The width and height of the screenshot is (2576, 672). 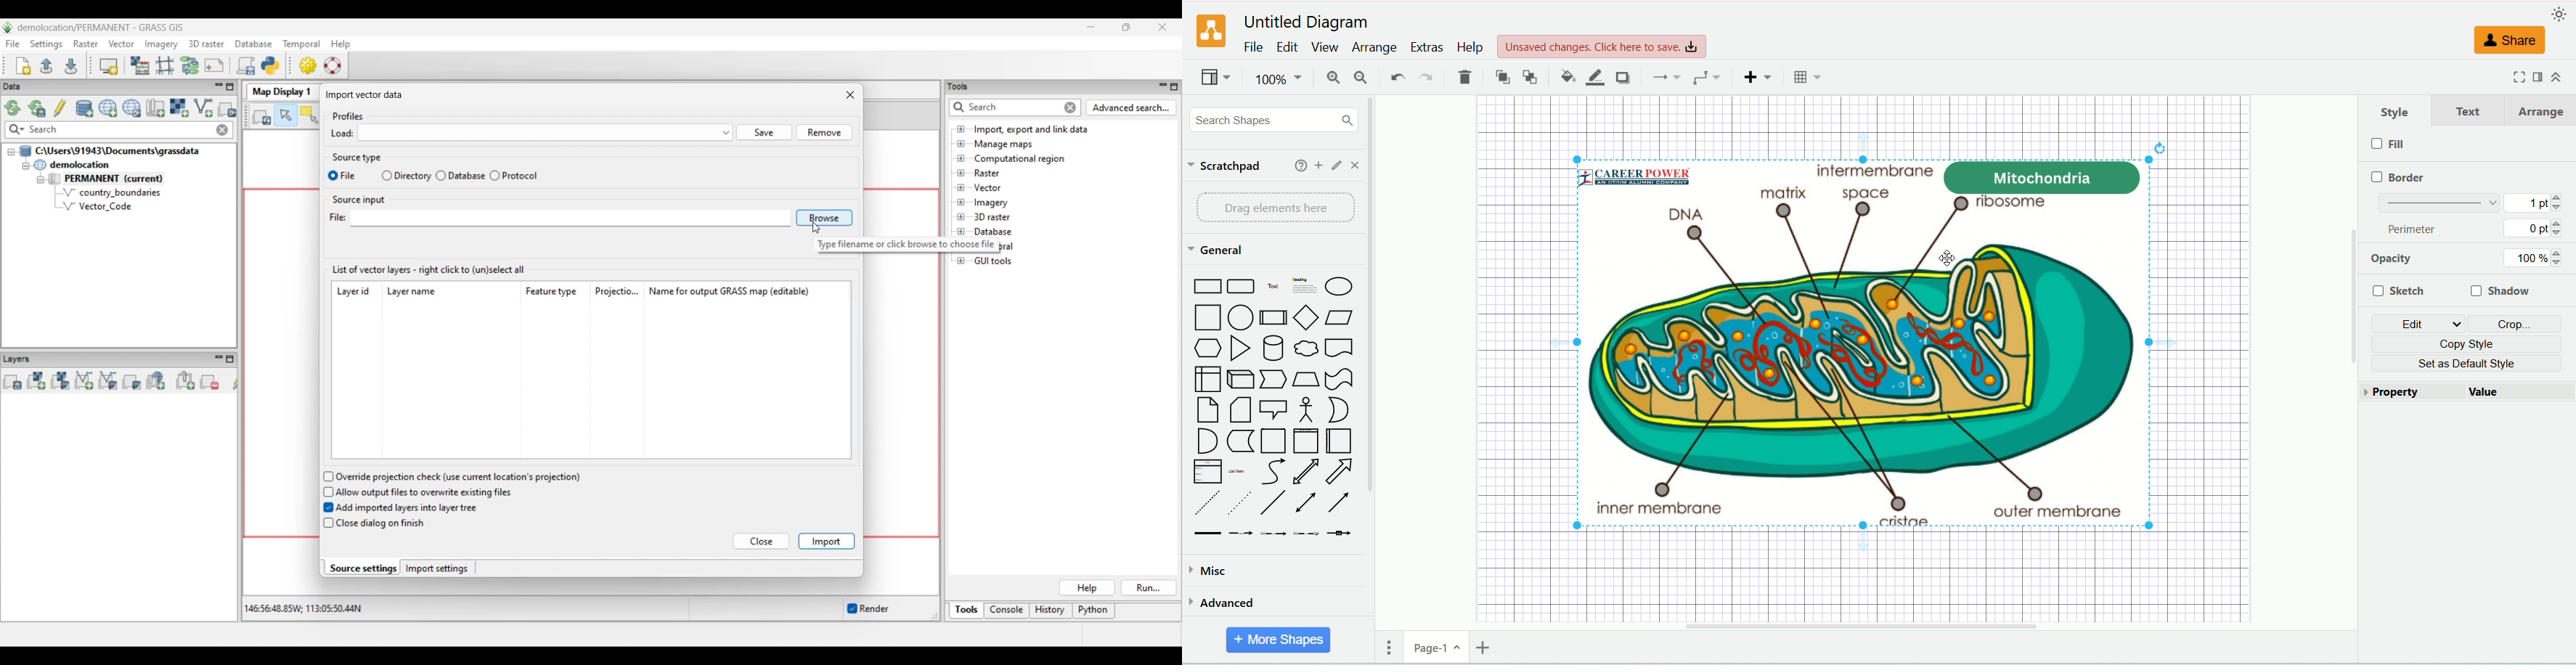 What do you see at coordinates (1340, 535) in the screenshot?
I see `Connector with Icon Symbol` at bounding box center [1340, 535].